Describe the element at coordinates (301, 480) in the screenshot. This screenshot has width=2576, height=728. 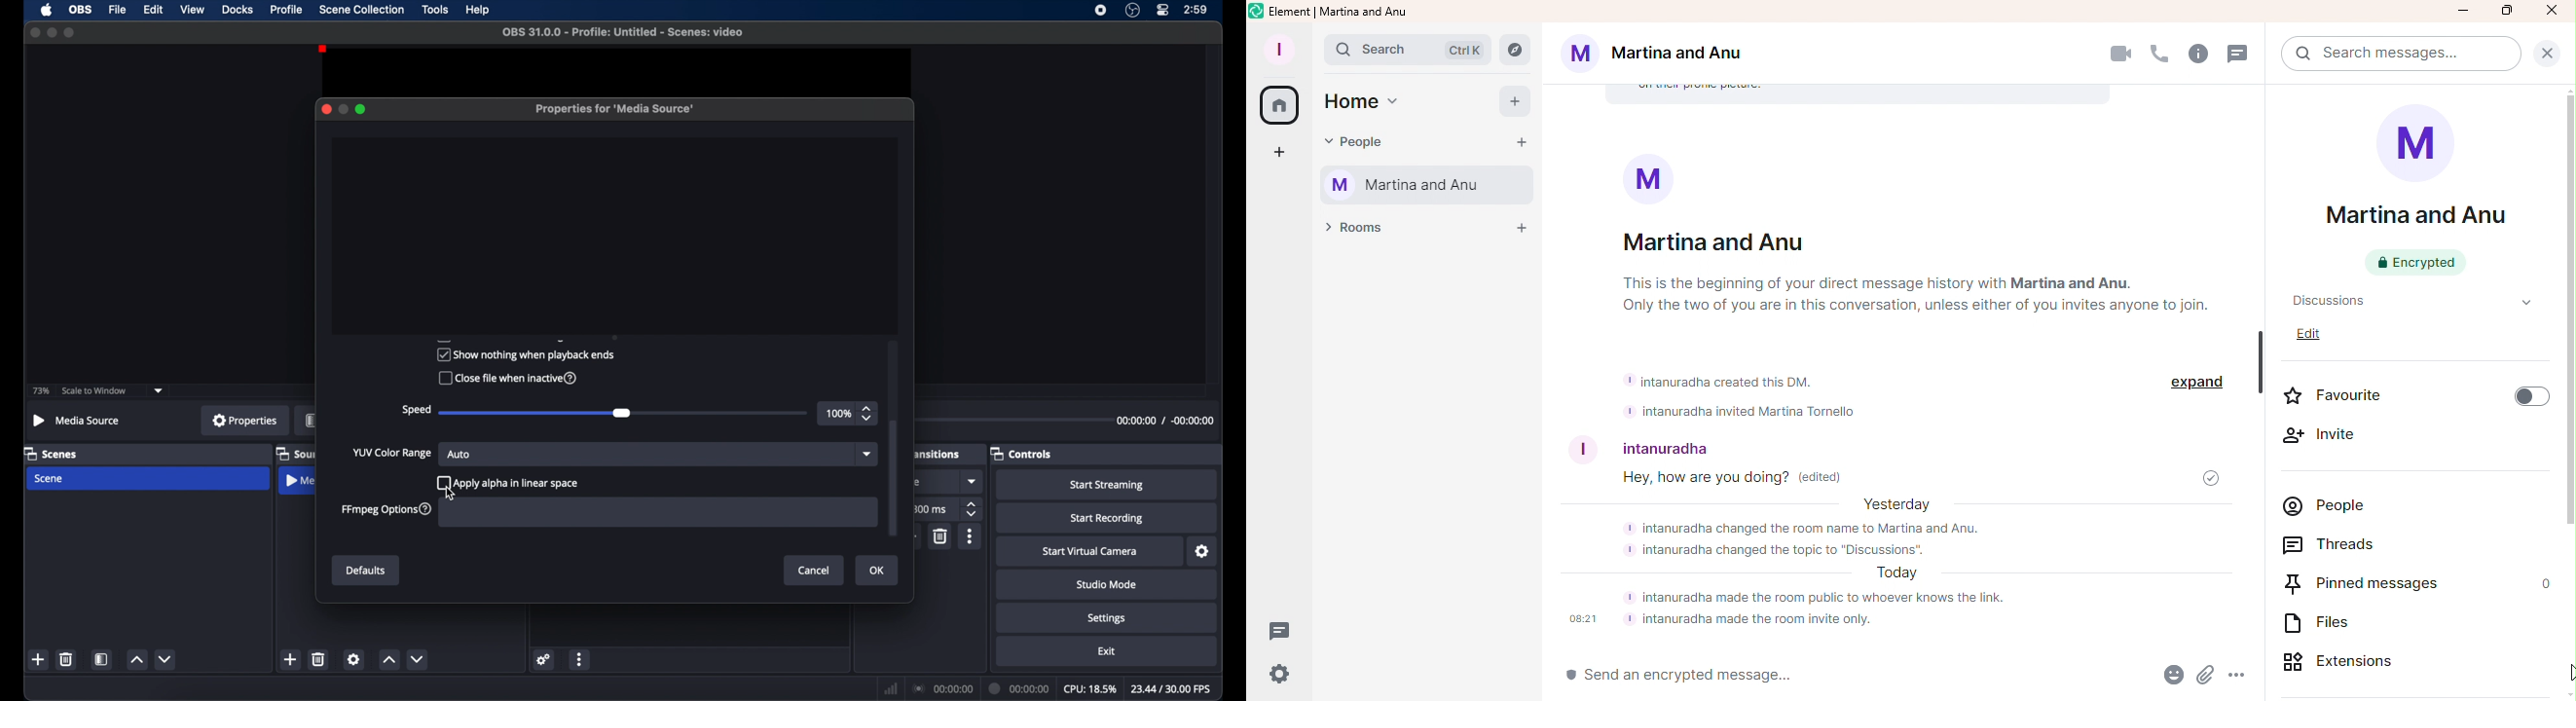
I see `obscure label` at that location.